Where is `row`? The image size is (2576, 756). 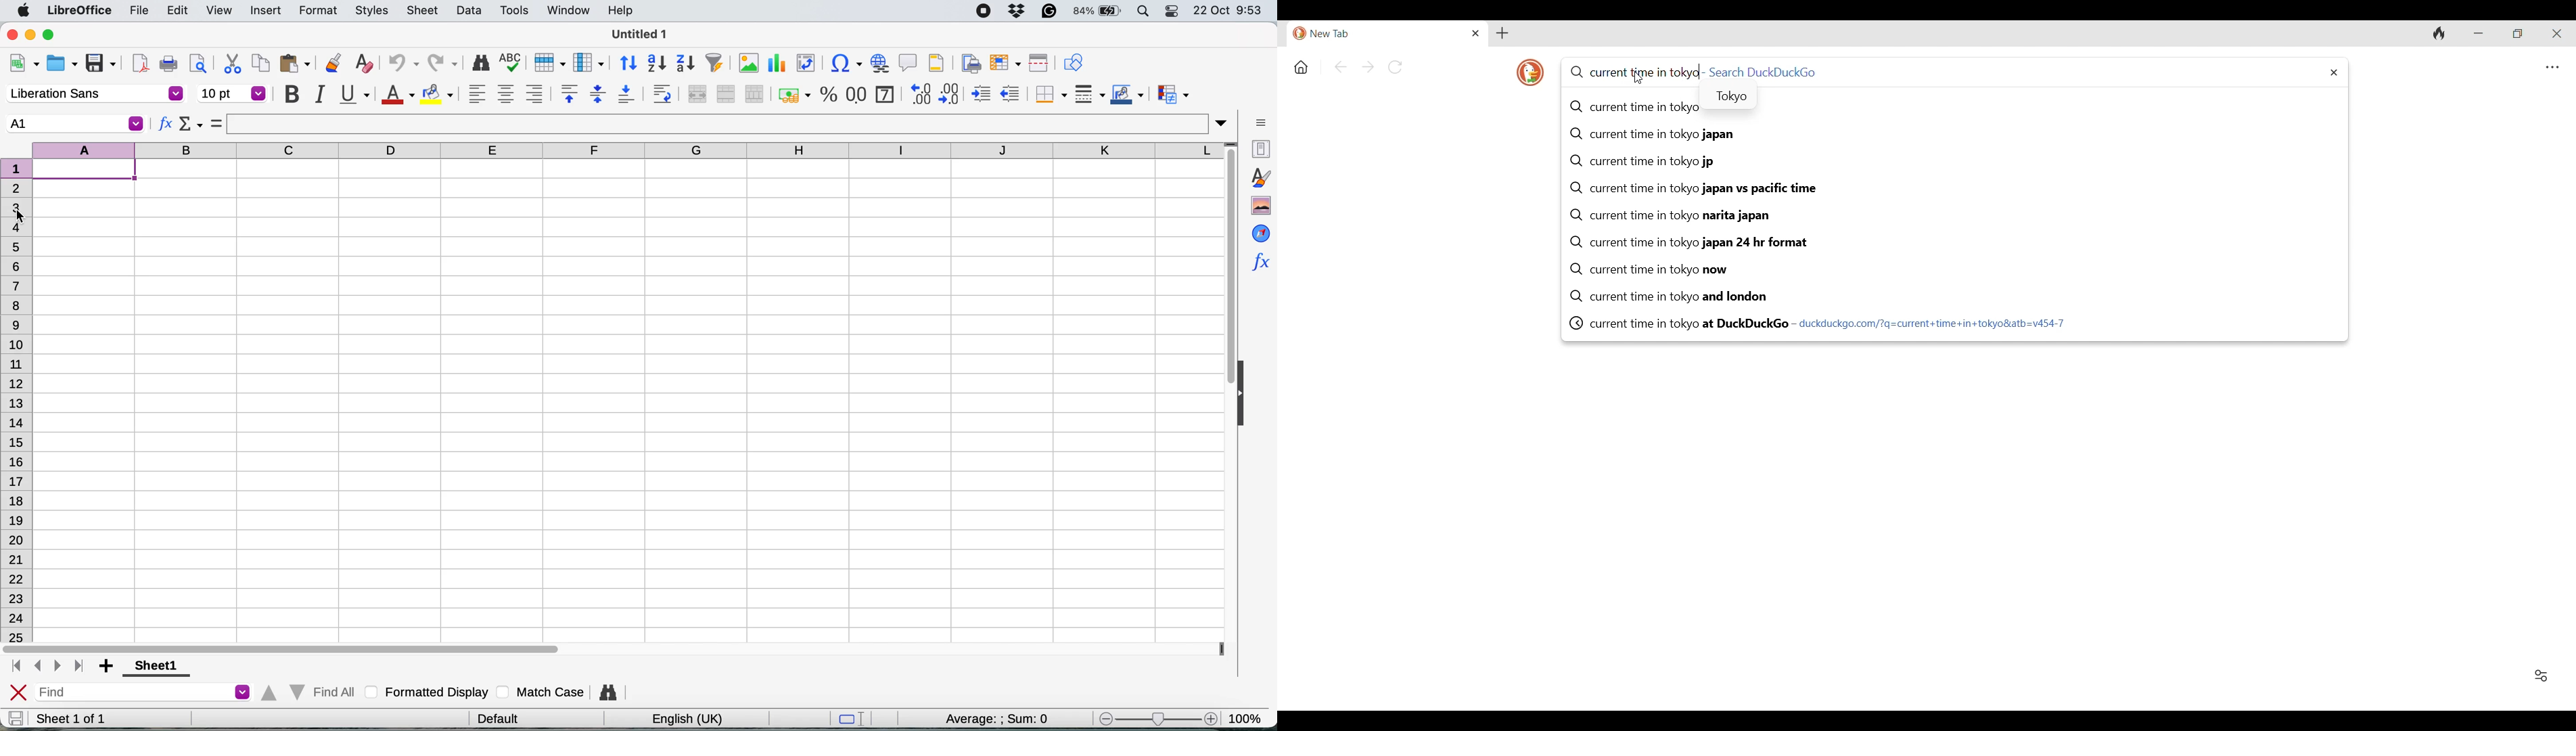
row is located at coordinates (547, 62).